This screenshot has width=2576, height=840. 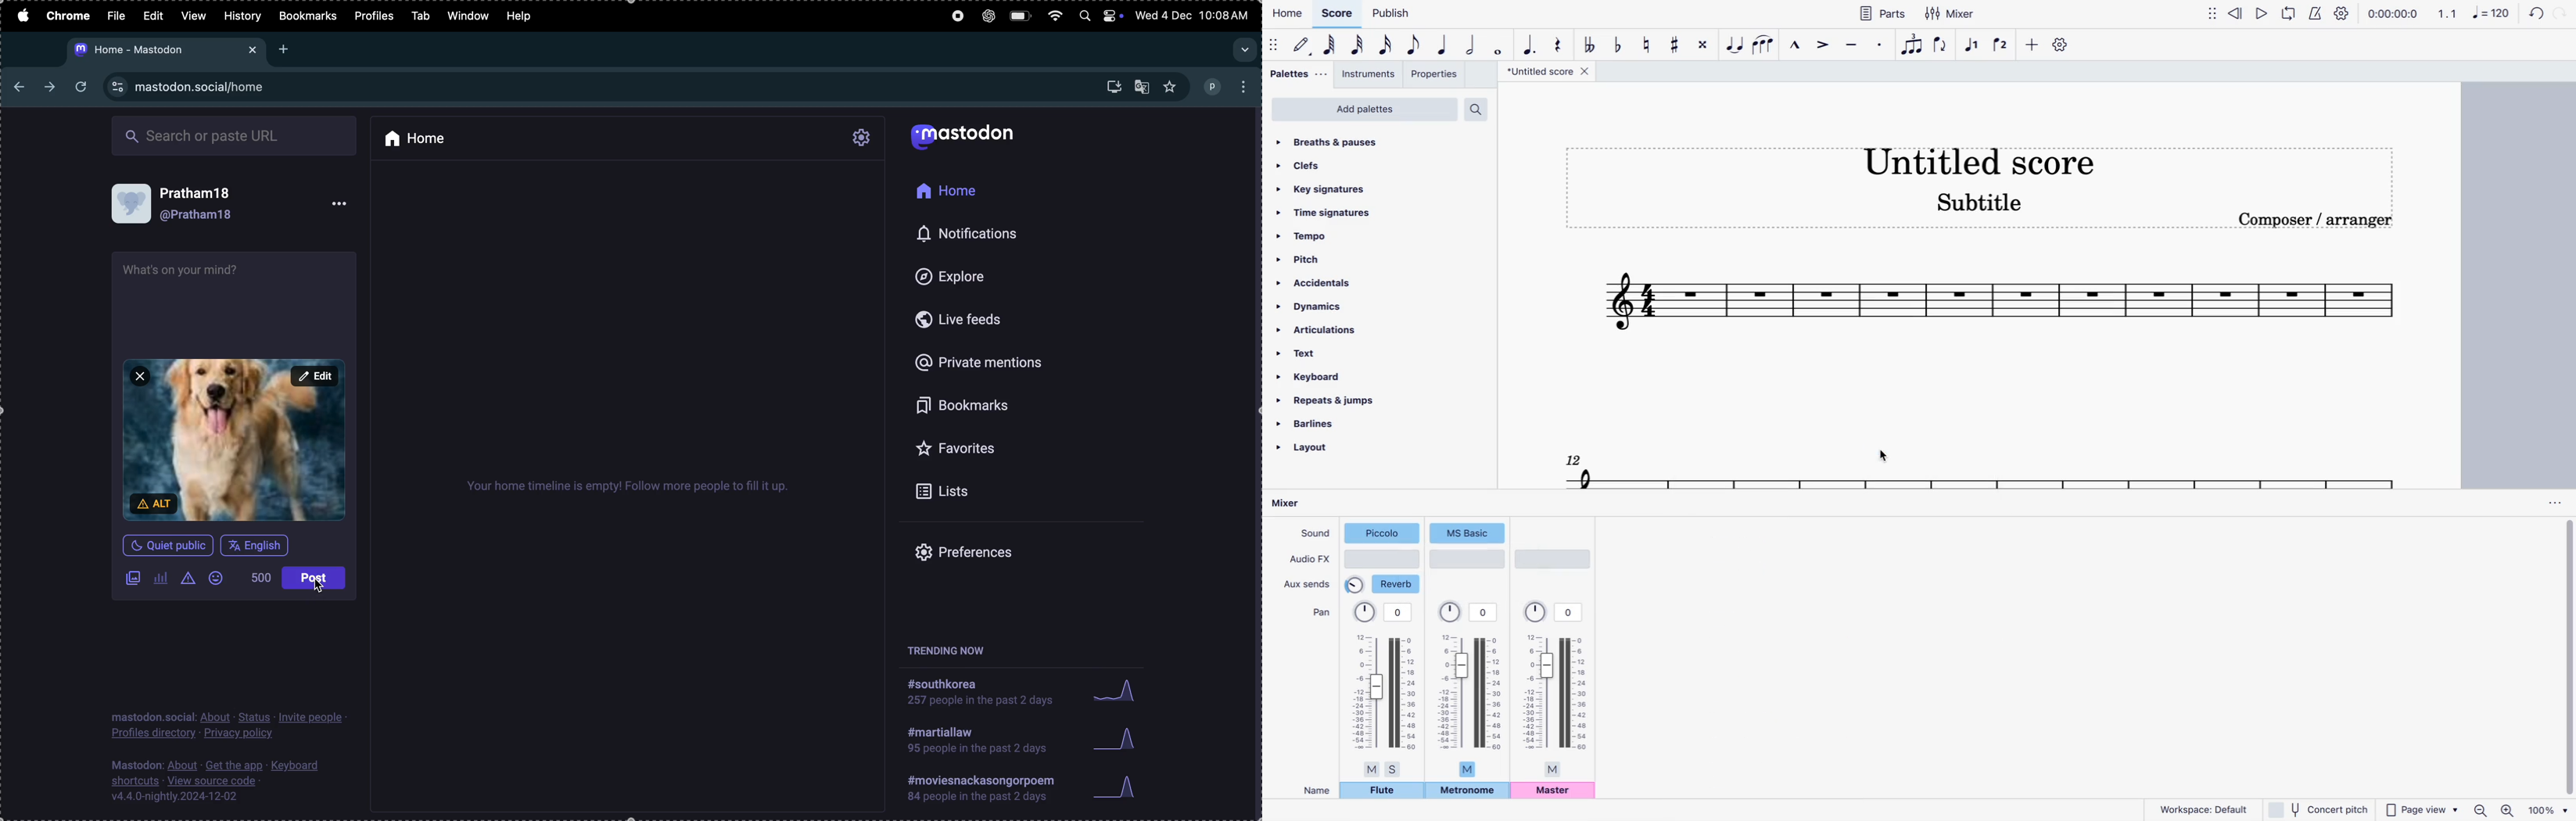 I want to click on graph, so click(x=1118, y=739).